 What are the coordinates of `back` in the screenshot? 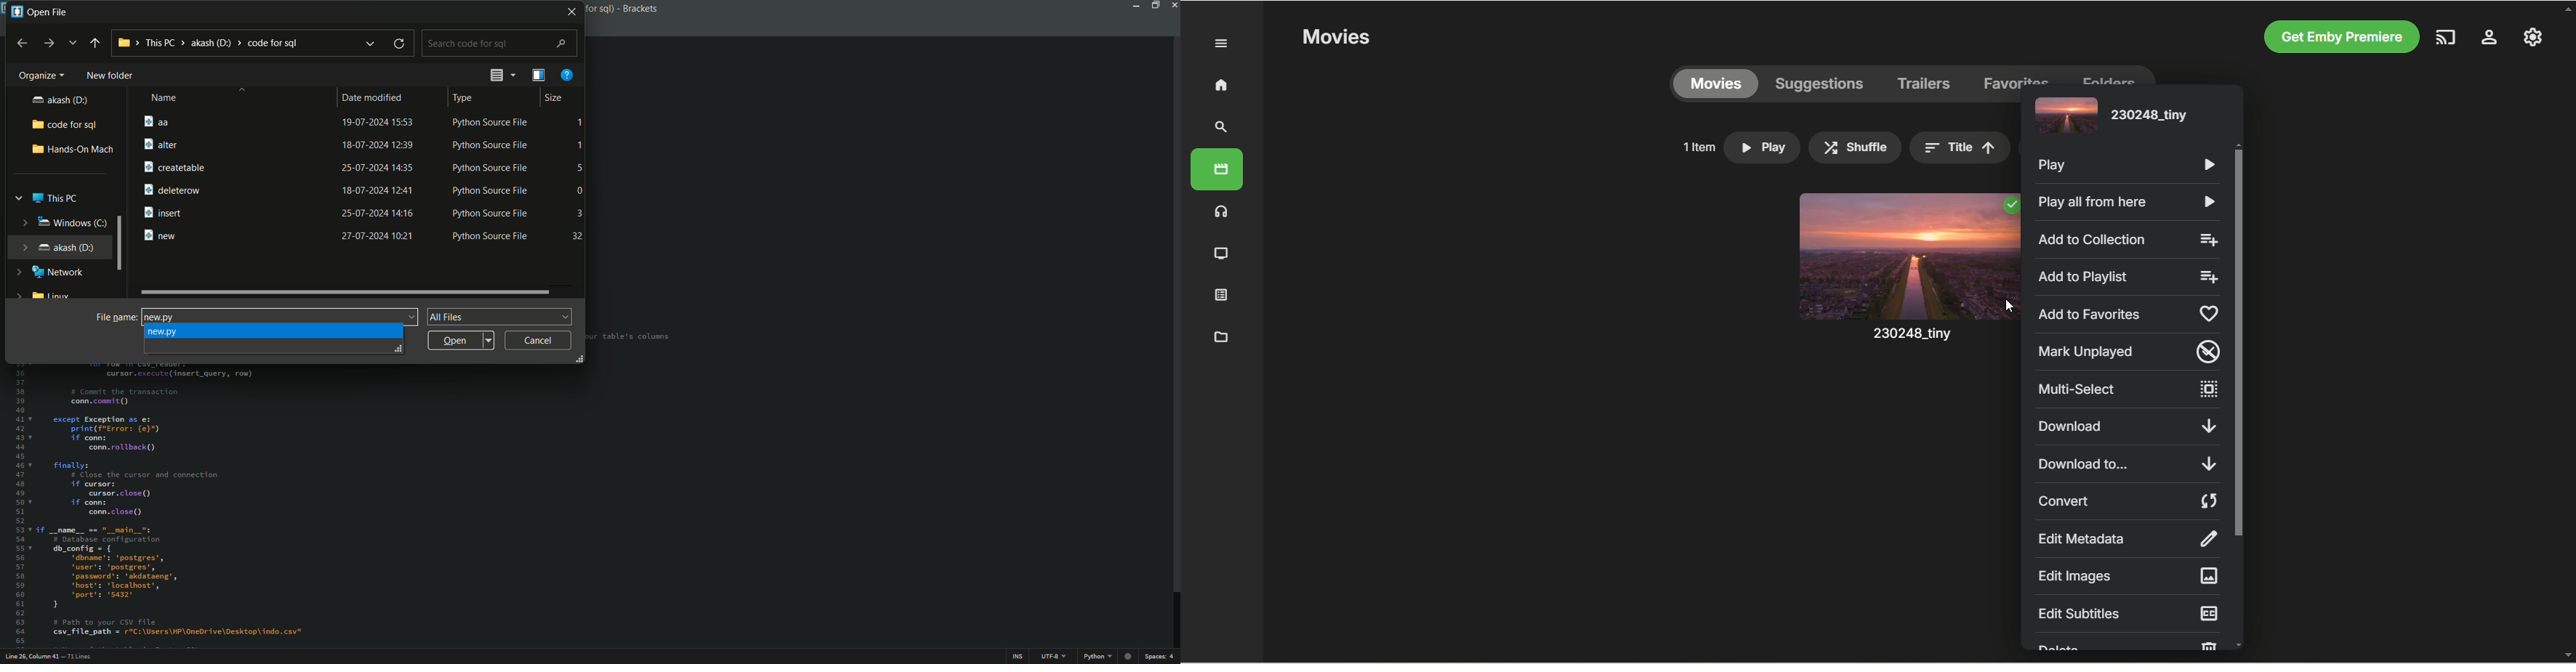 It's located at (94, 42).